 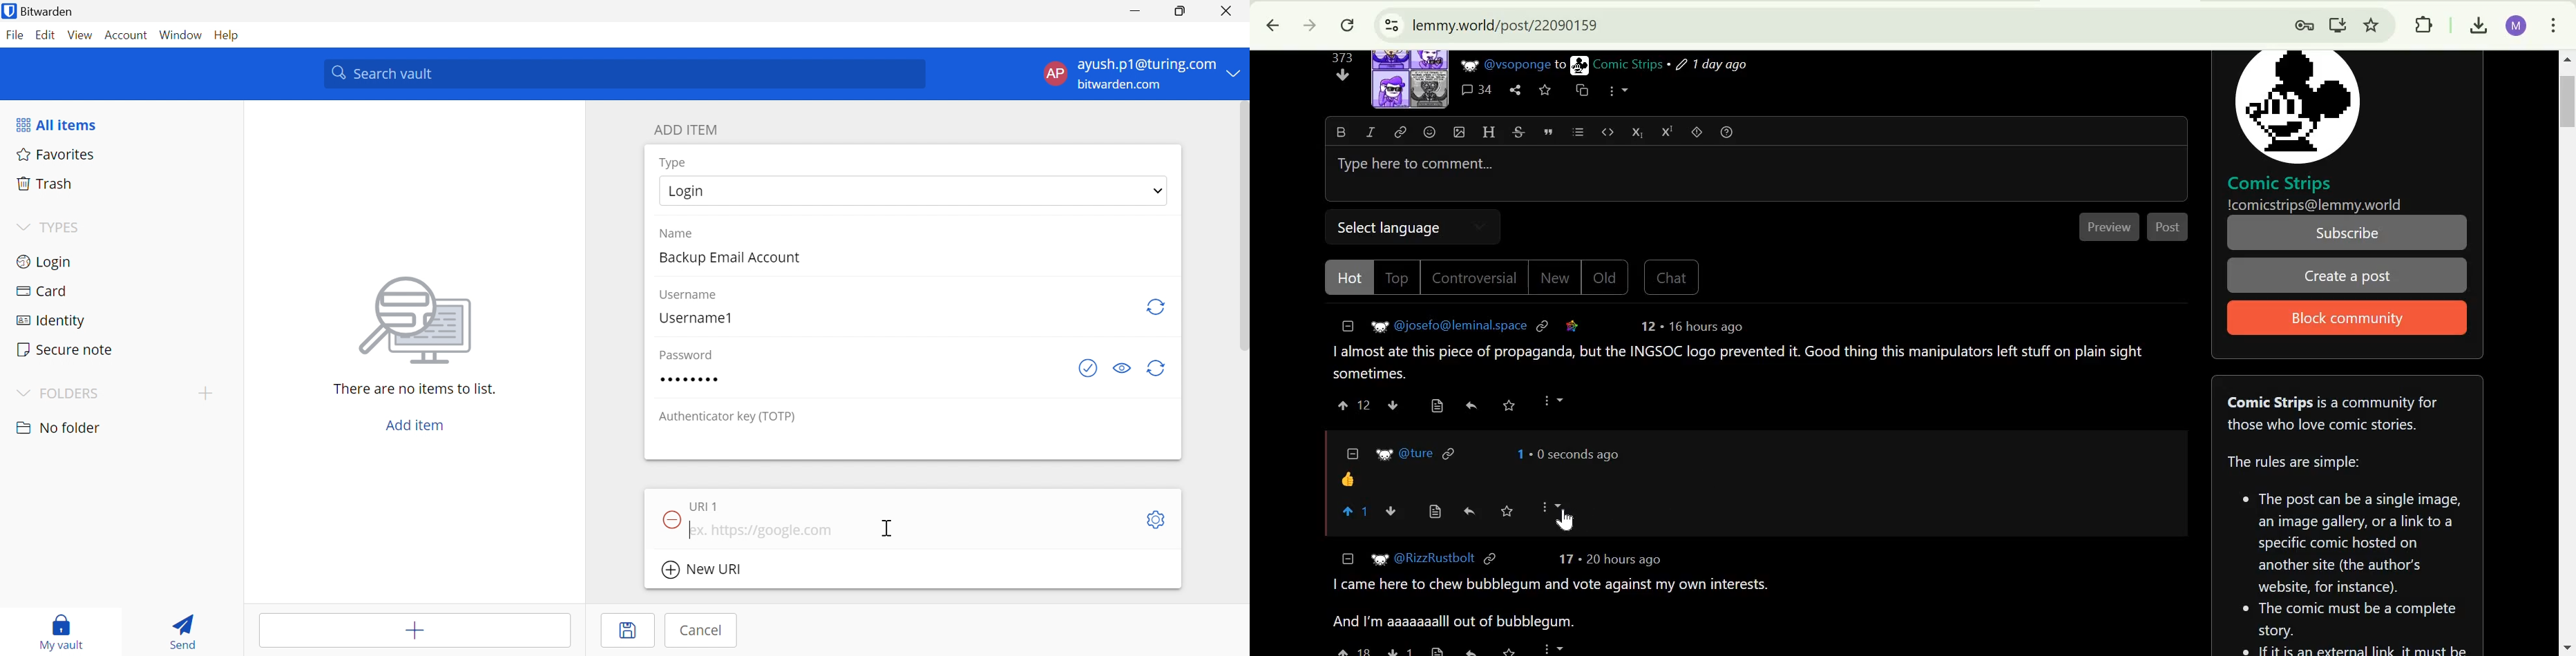 What do you see at coordinates (1740, 363) in the screenshot?
I see `Comment` at bounding box center [1740, 363].